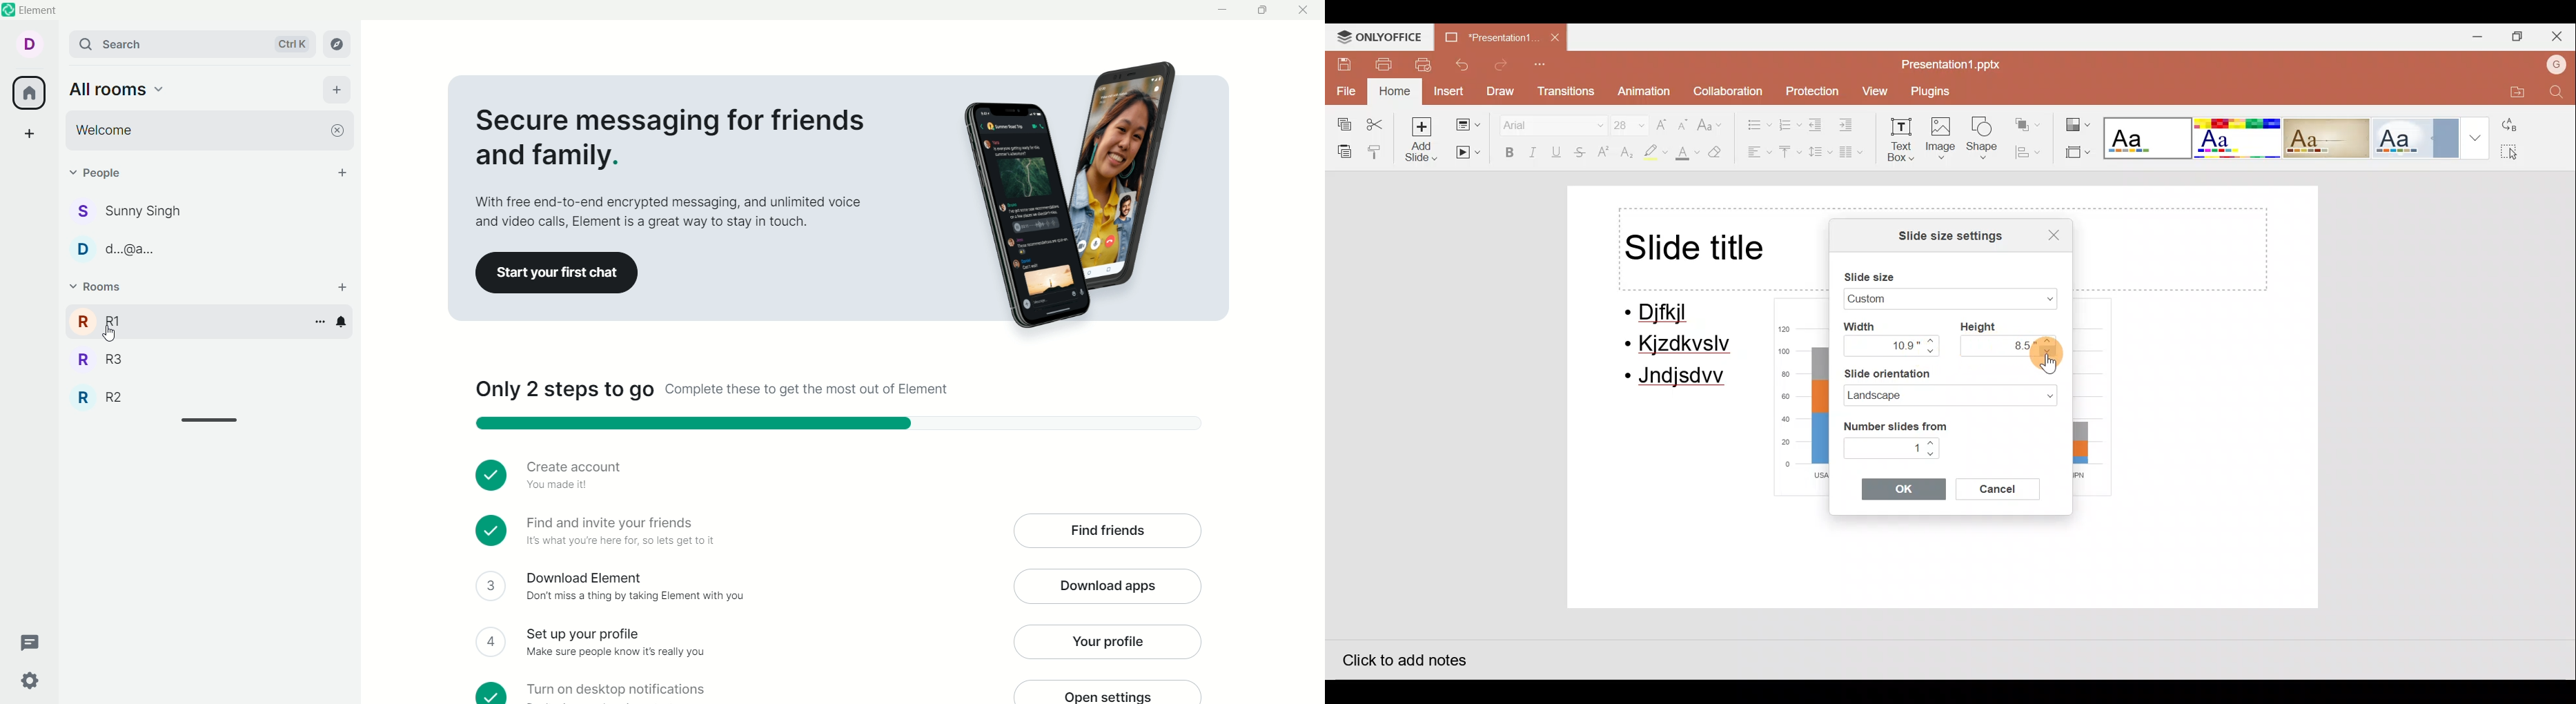 This screenshot has width=2576, height=728. What do you see at coordinates (342, 322) in the screenshot?
I see `notification` at bounding box center [342, 322].